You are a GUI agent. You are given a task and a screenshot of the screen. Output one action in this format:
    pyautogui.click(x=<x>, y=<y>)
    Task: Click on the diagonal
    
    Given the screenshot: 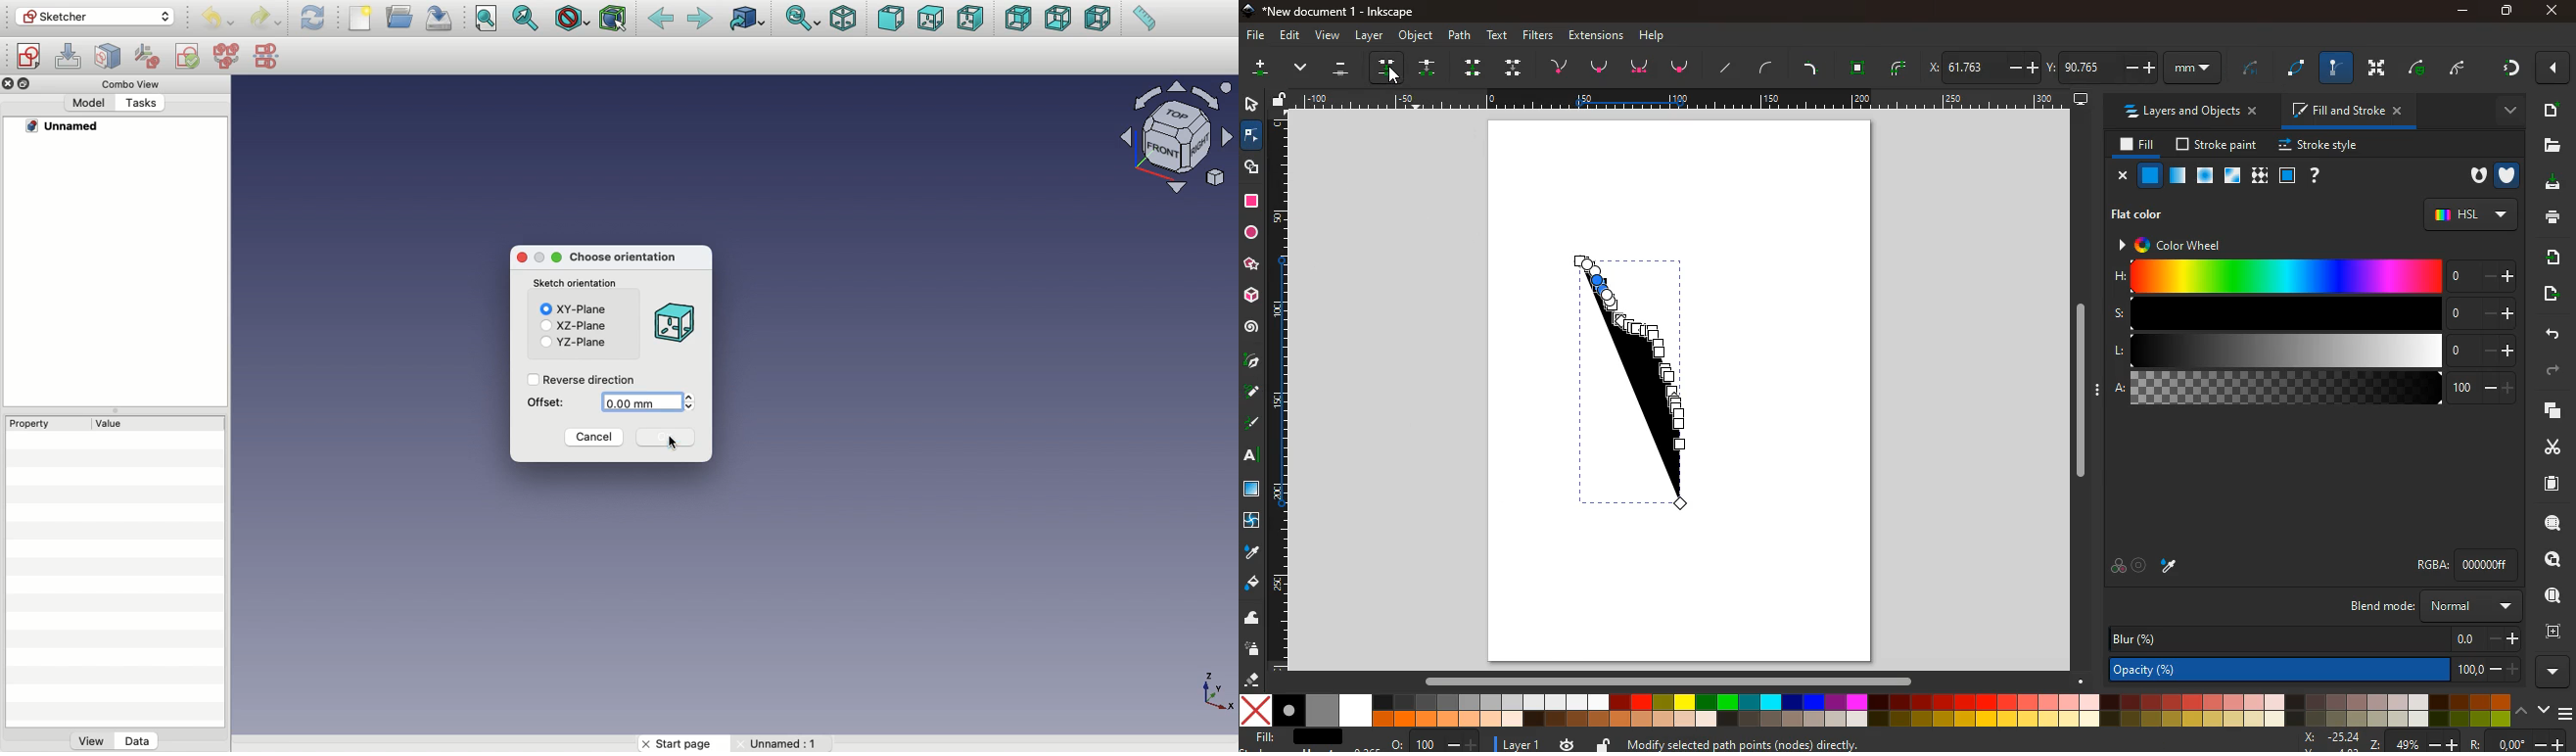 What is the action you would take?
    pyautogui.click(x=1728, y=68)
    